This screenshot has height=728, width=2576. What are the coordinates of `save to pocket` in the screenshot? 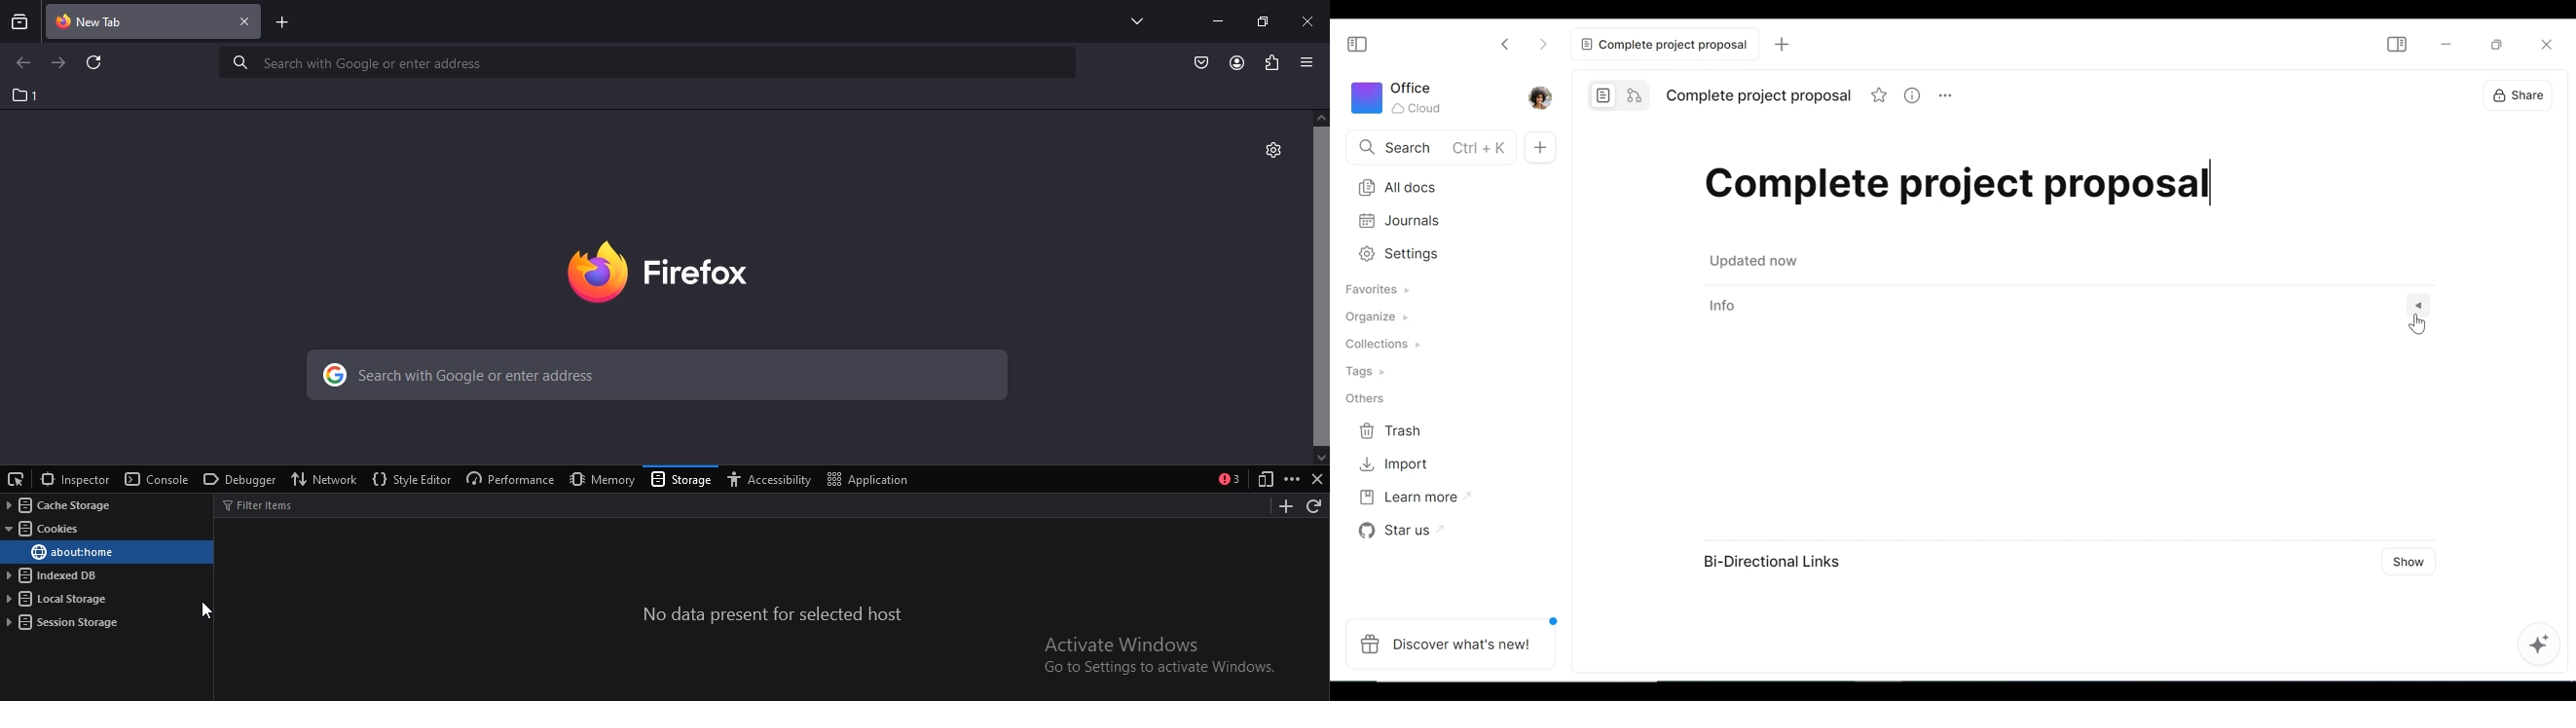 It's located at (1202, 61).